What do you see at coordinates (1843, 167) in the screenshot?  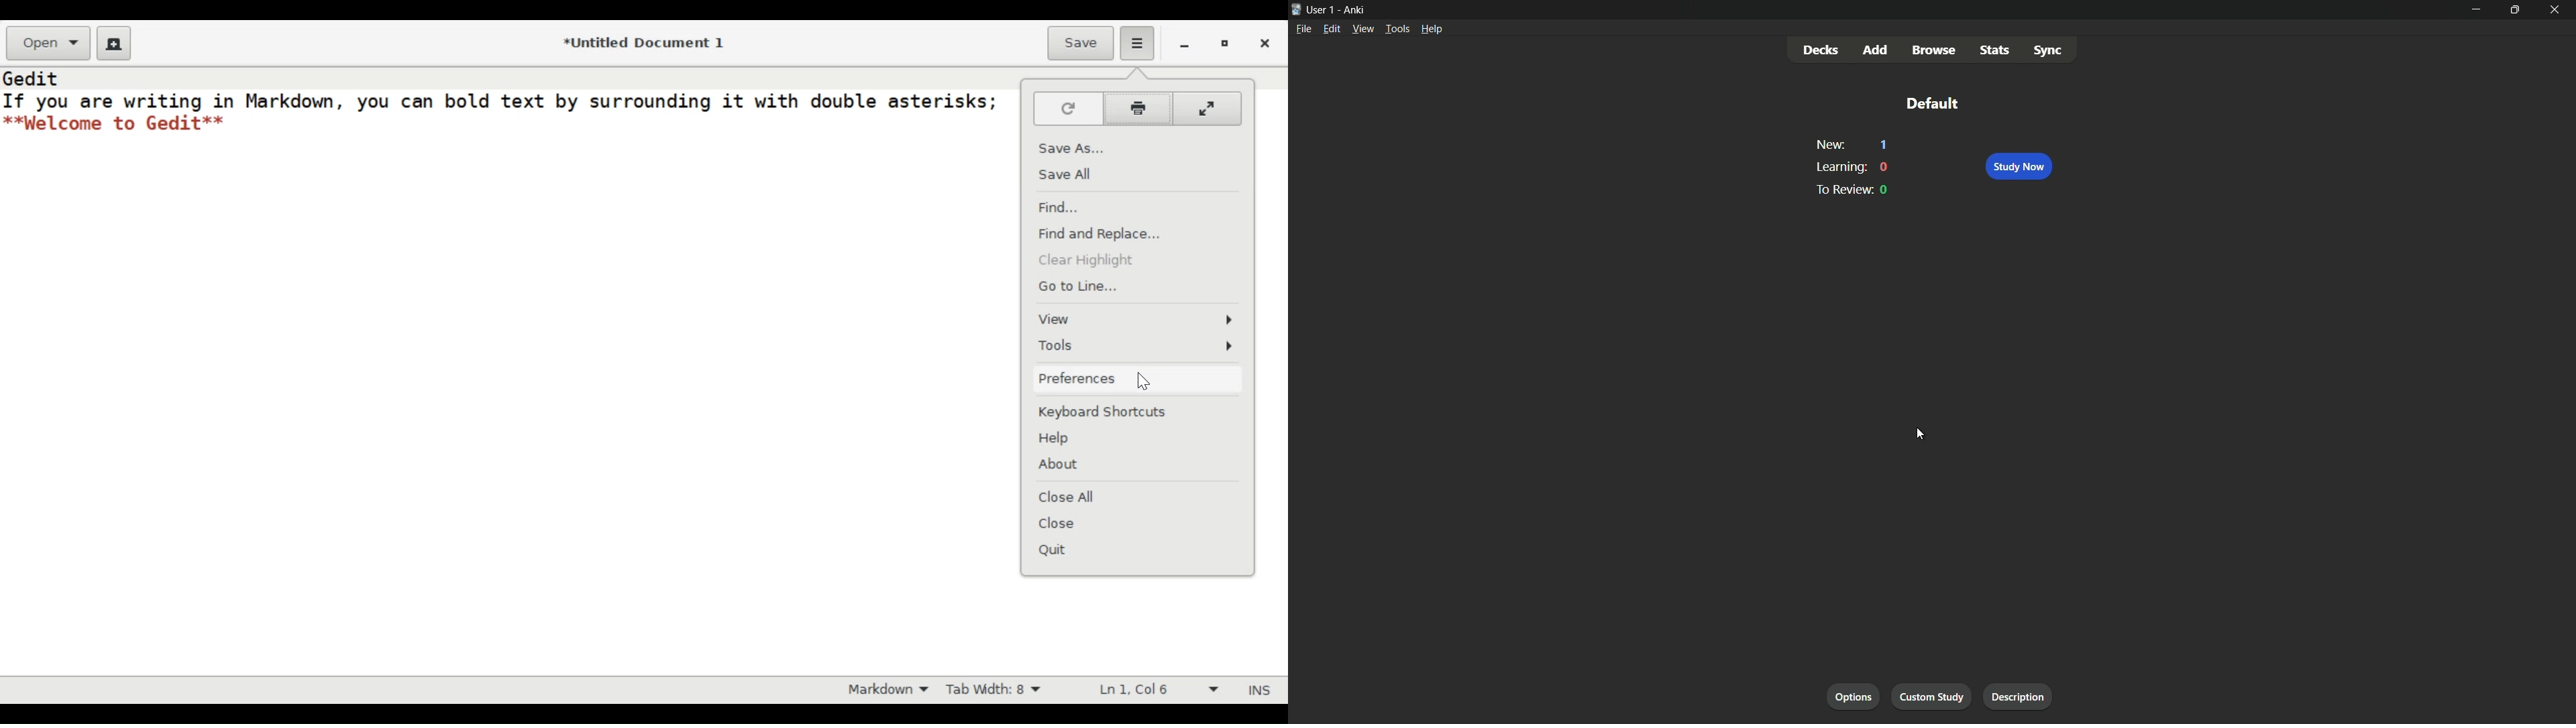 I see `learning` at bounding box center [1843, 167].